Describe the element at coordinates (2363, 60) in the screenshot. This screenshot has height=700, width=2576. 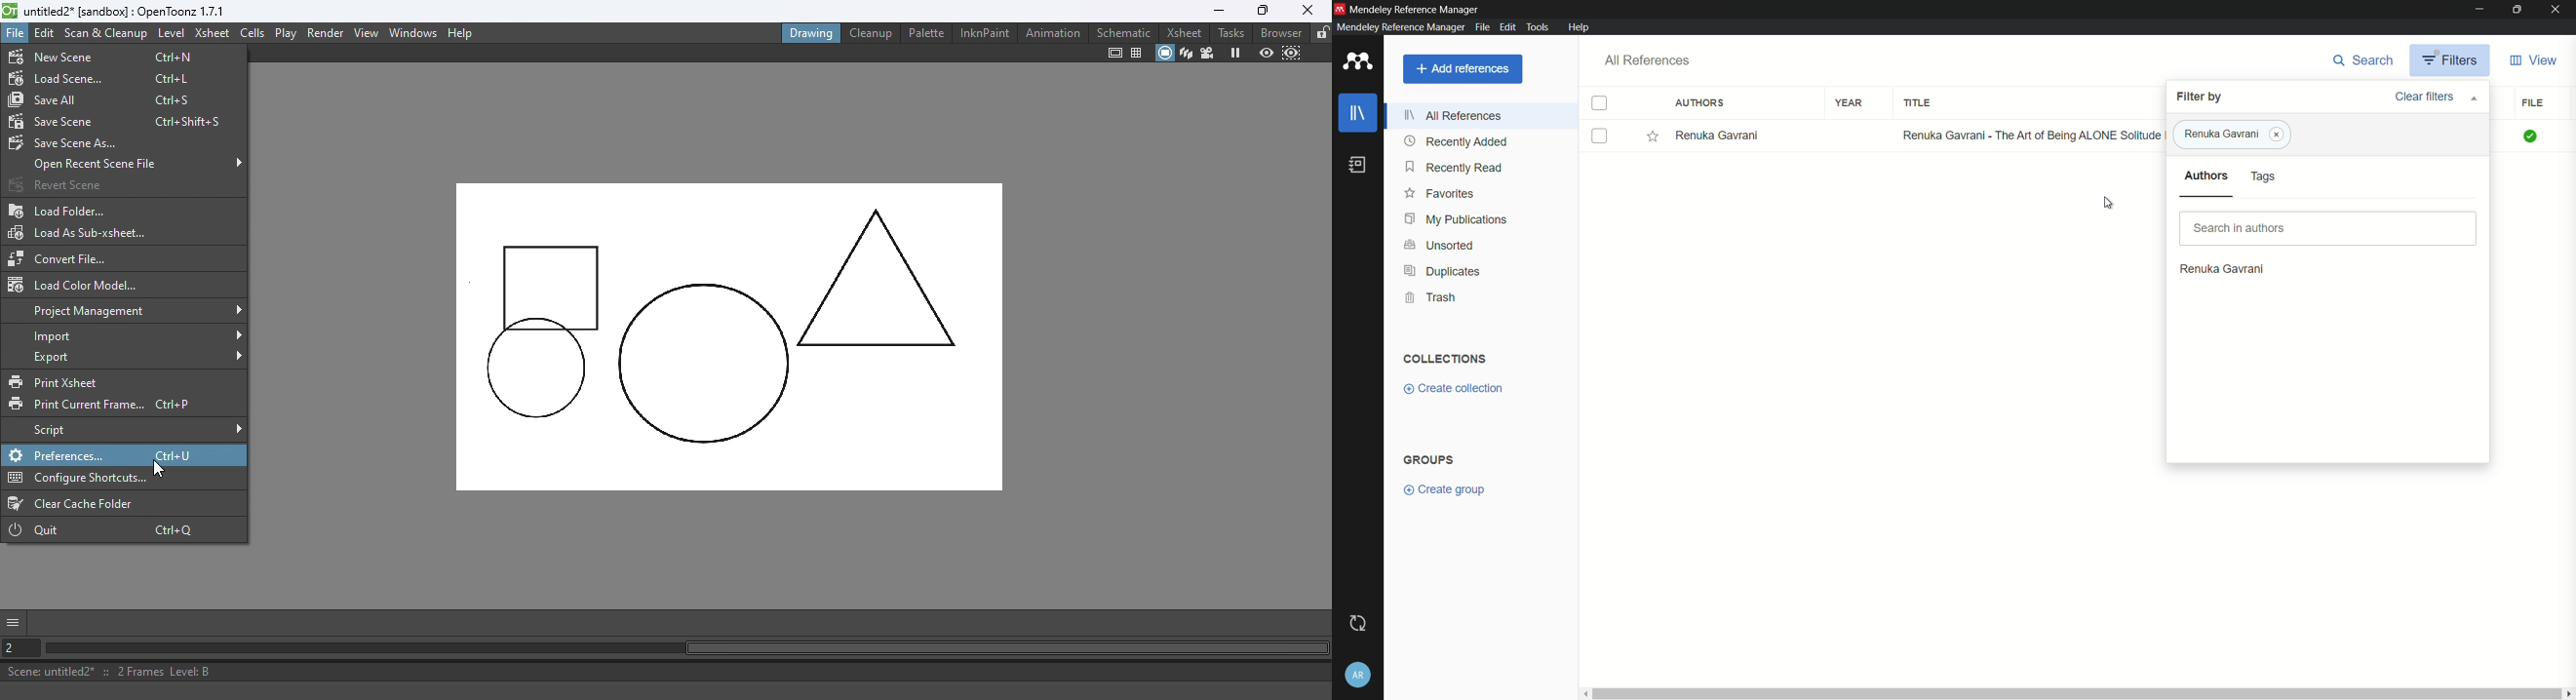
I see `search` at that location.